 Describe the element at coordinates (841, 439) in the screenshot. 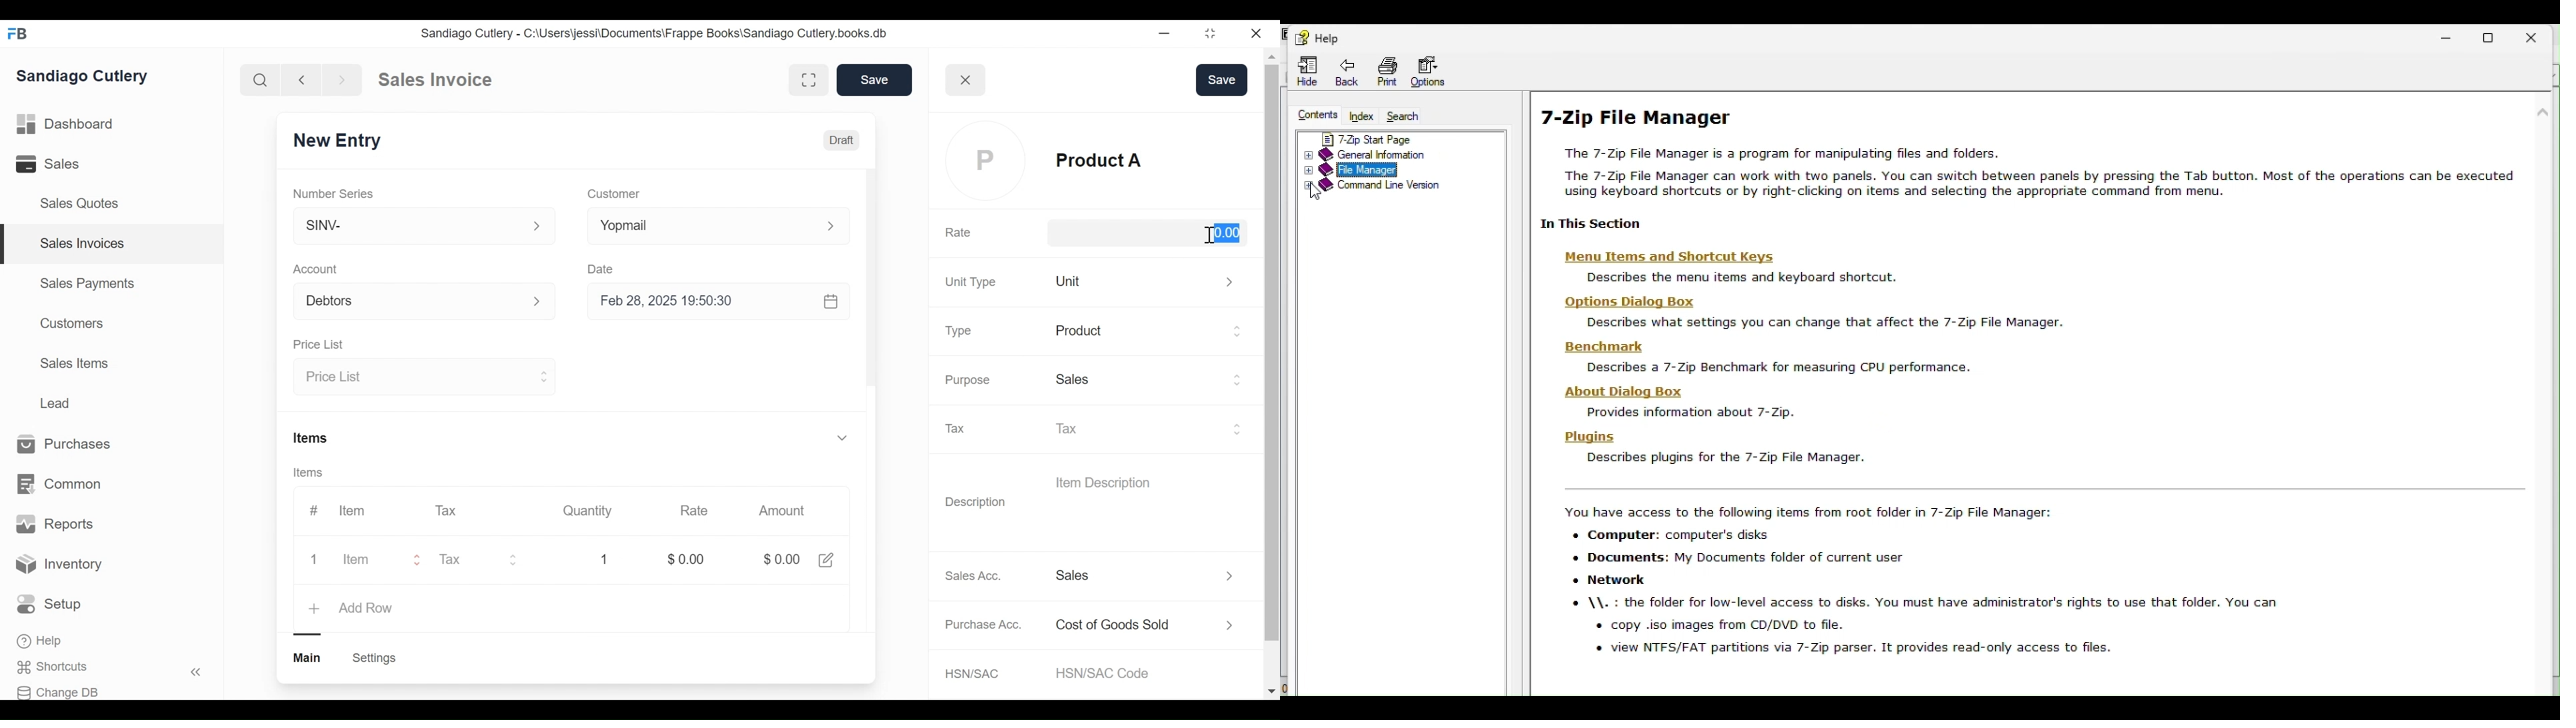

I see `v` at that location.